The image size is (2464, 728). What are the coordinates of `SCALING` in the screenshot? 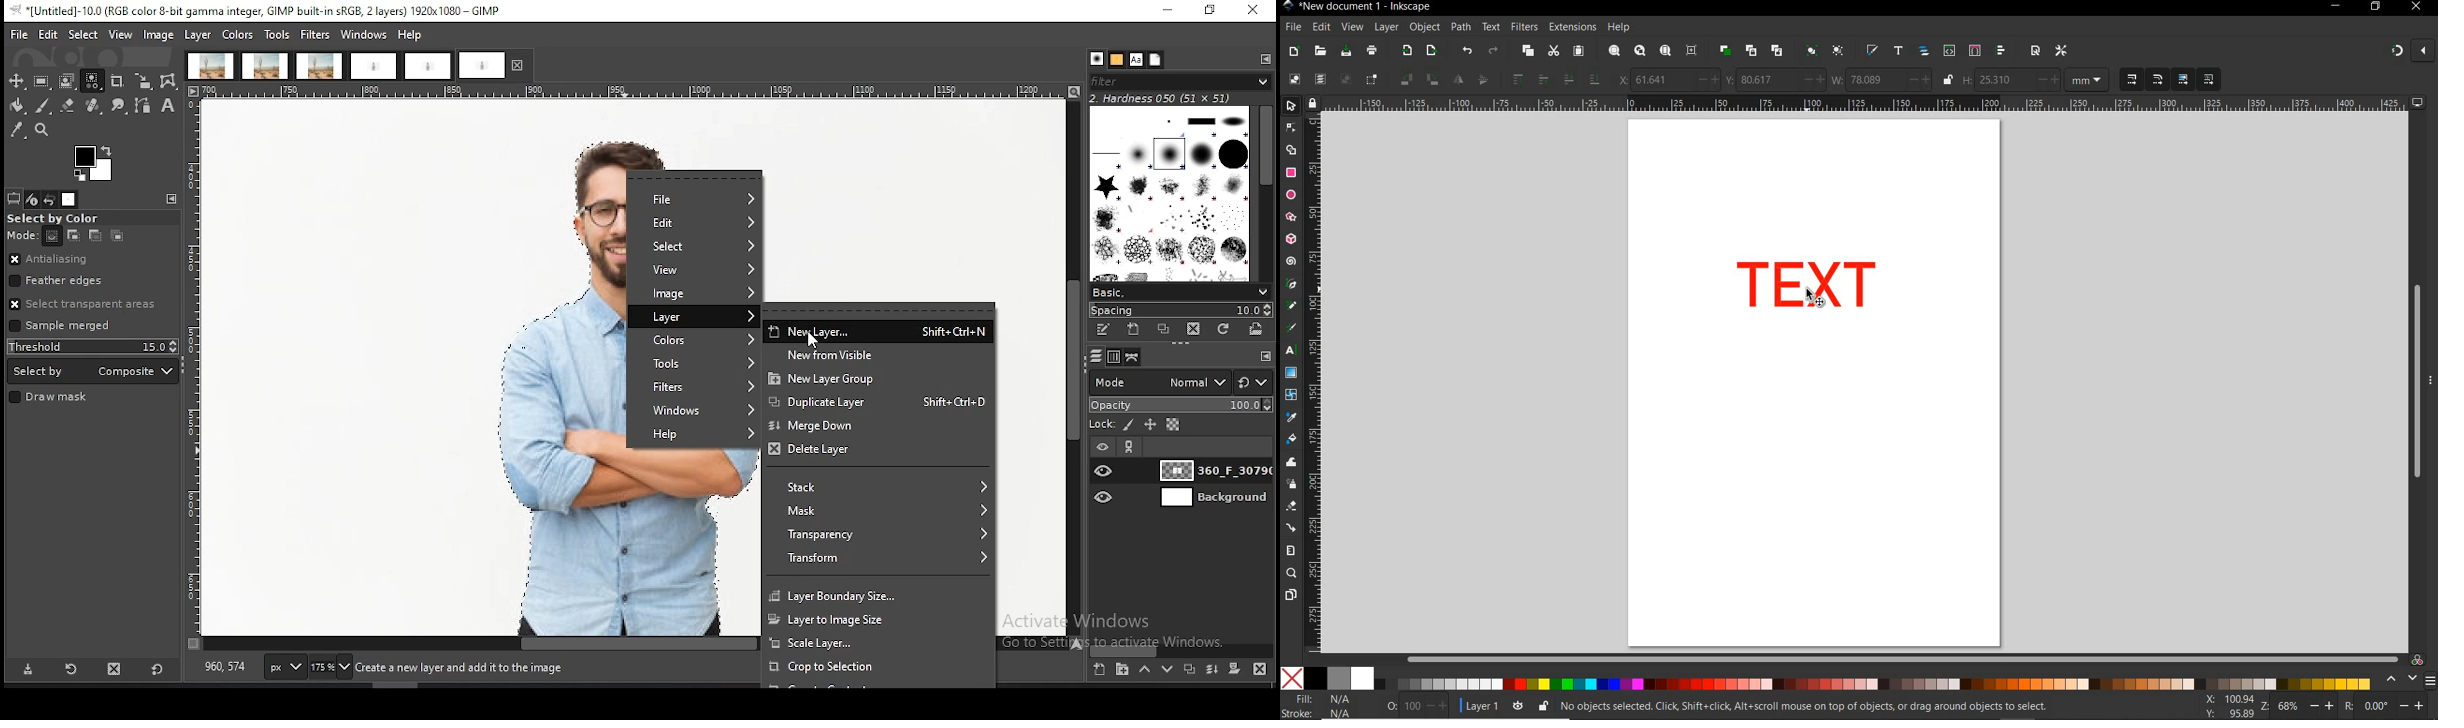 It's located at (2145, 80).